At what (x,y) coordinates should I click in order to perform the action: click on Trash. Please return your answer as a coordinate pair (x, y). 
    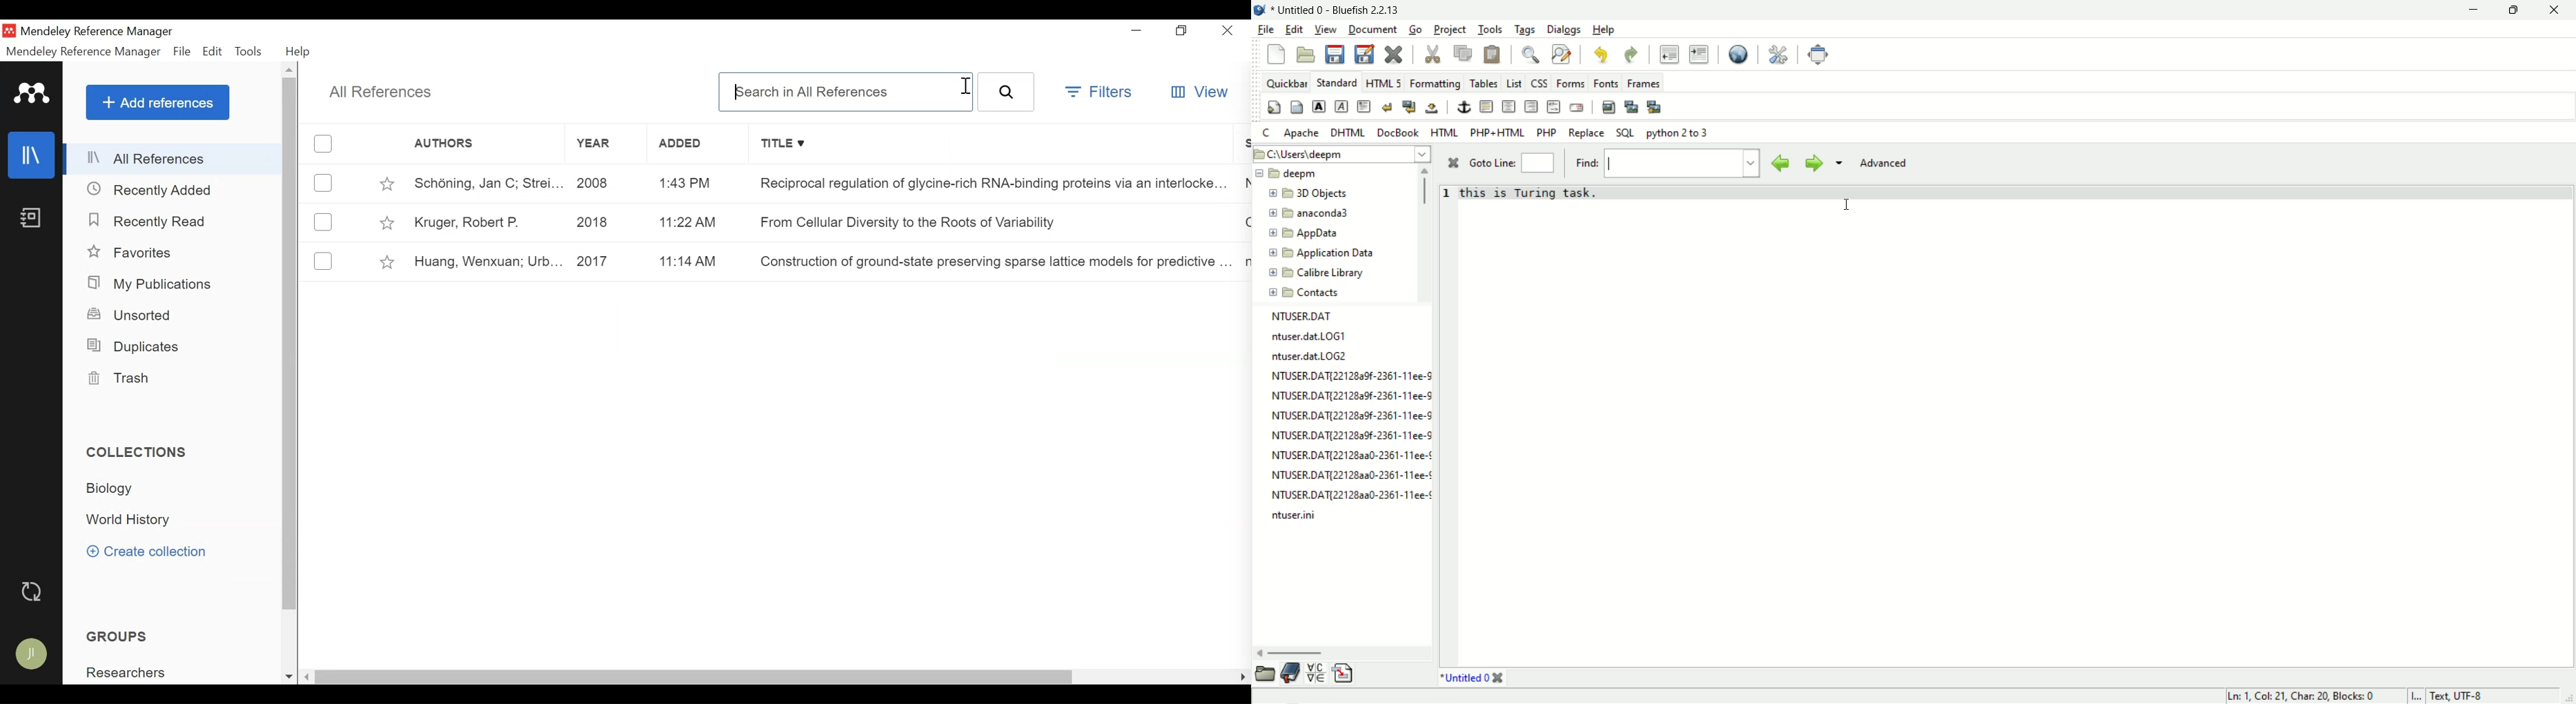
    Looking at the image, I should click on (126, 380).